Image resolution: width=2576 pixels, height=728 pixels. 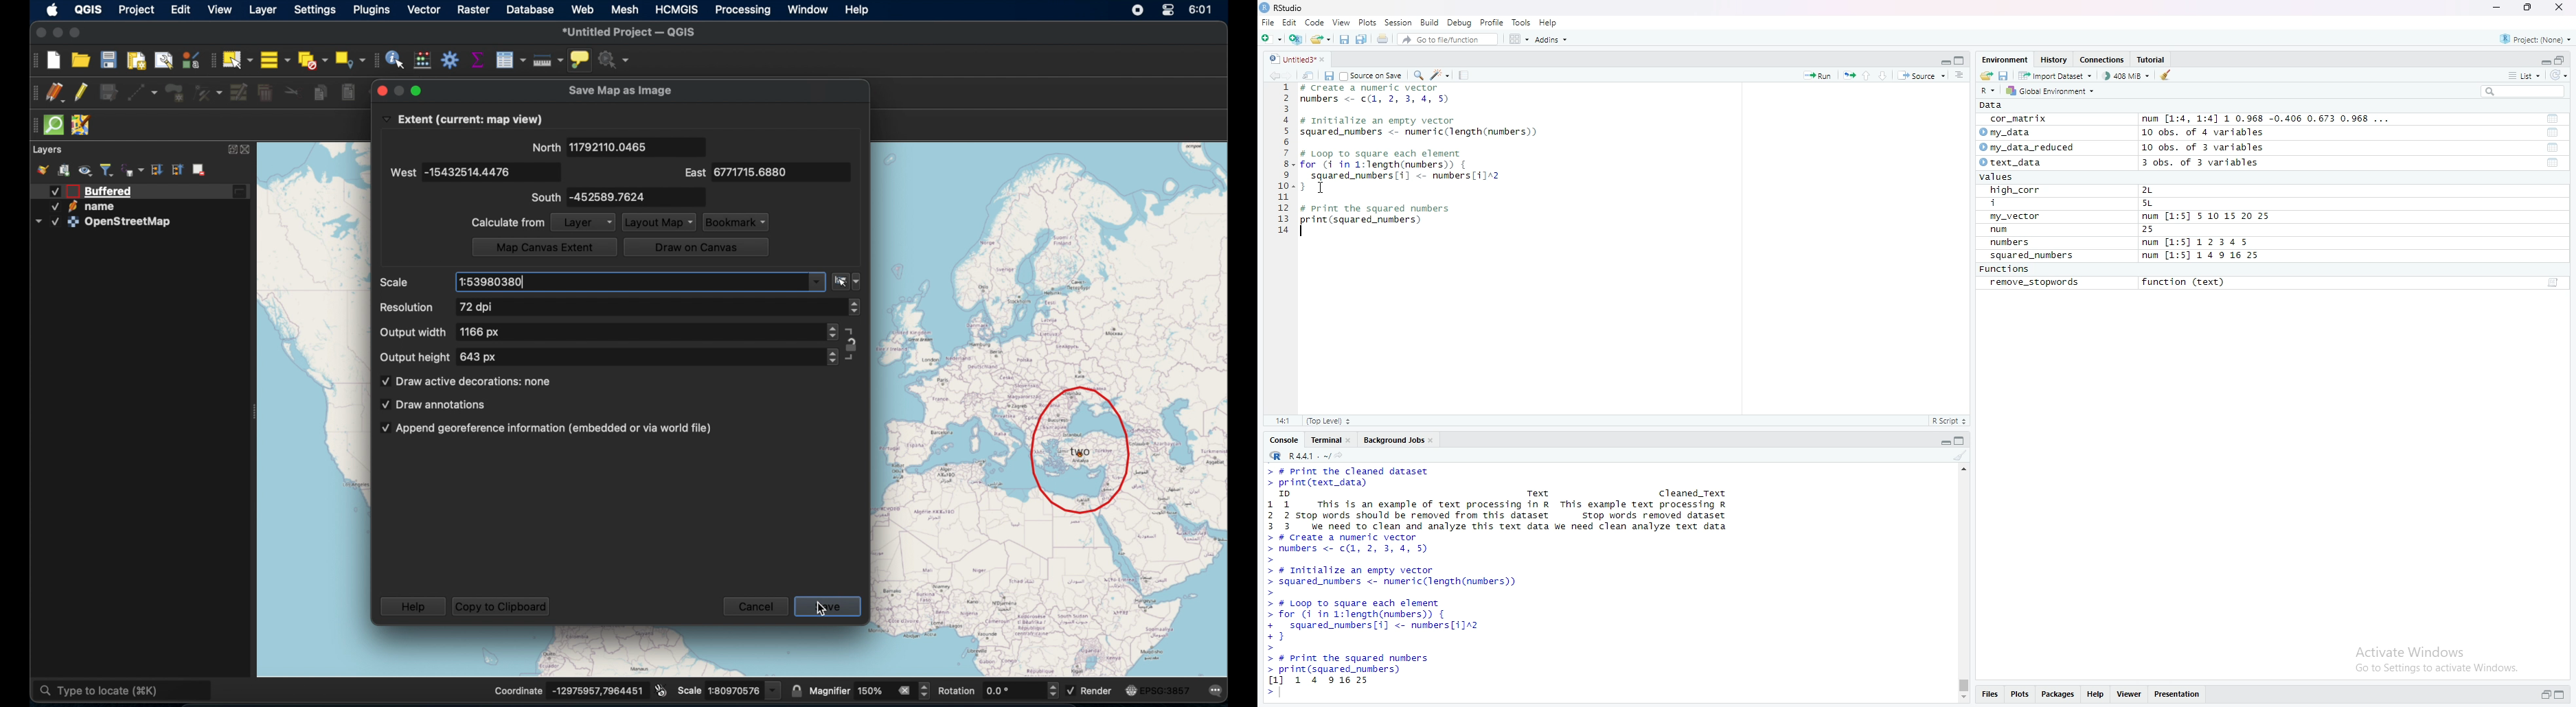 What do you see at coordinates (2004, 75) in the screenshot?
I see `save workspace` at bounding box center [2004, 75].